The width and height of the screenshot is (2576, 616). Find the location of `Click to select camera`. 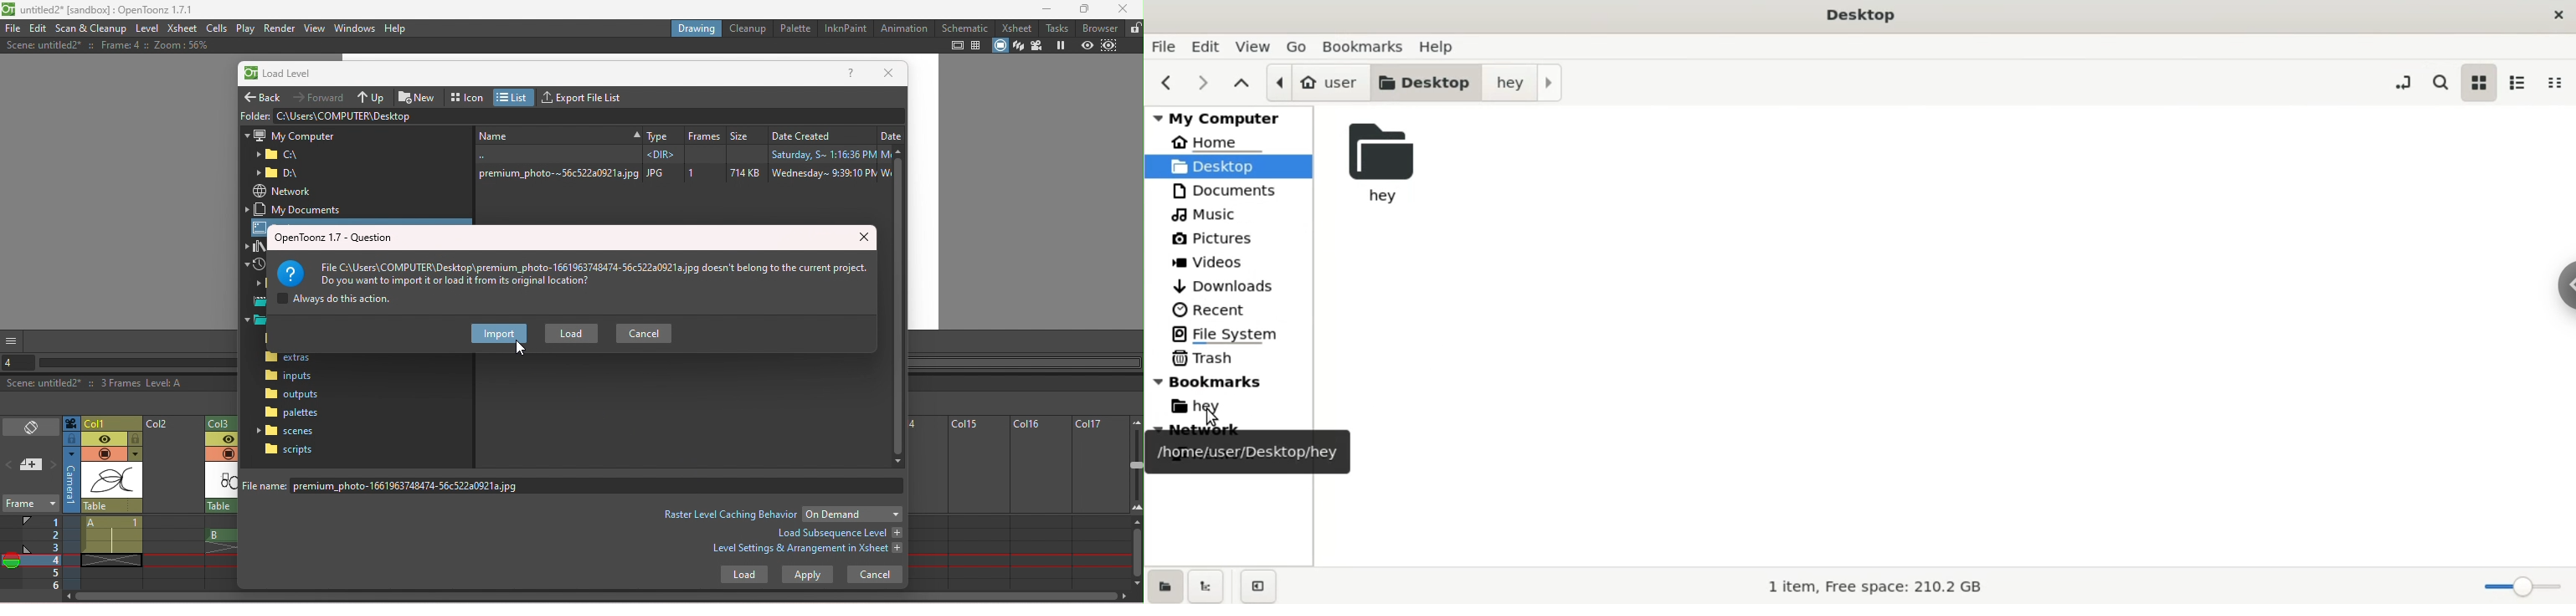

Click to select camera is located at coordinates (71, 423).